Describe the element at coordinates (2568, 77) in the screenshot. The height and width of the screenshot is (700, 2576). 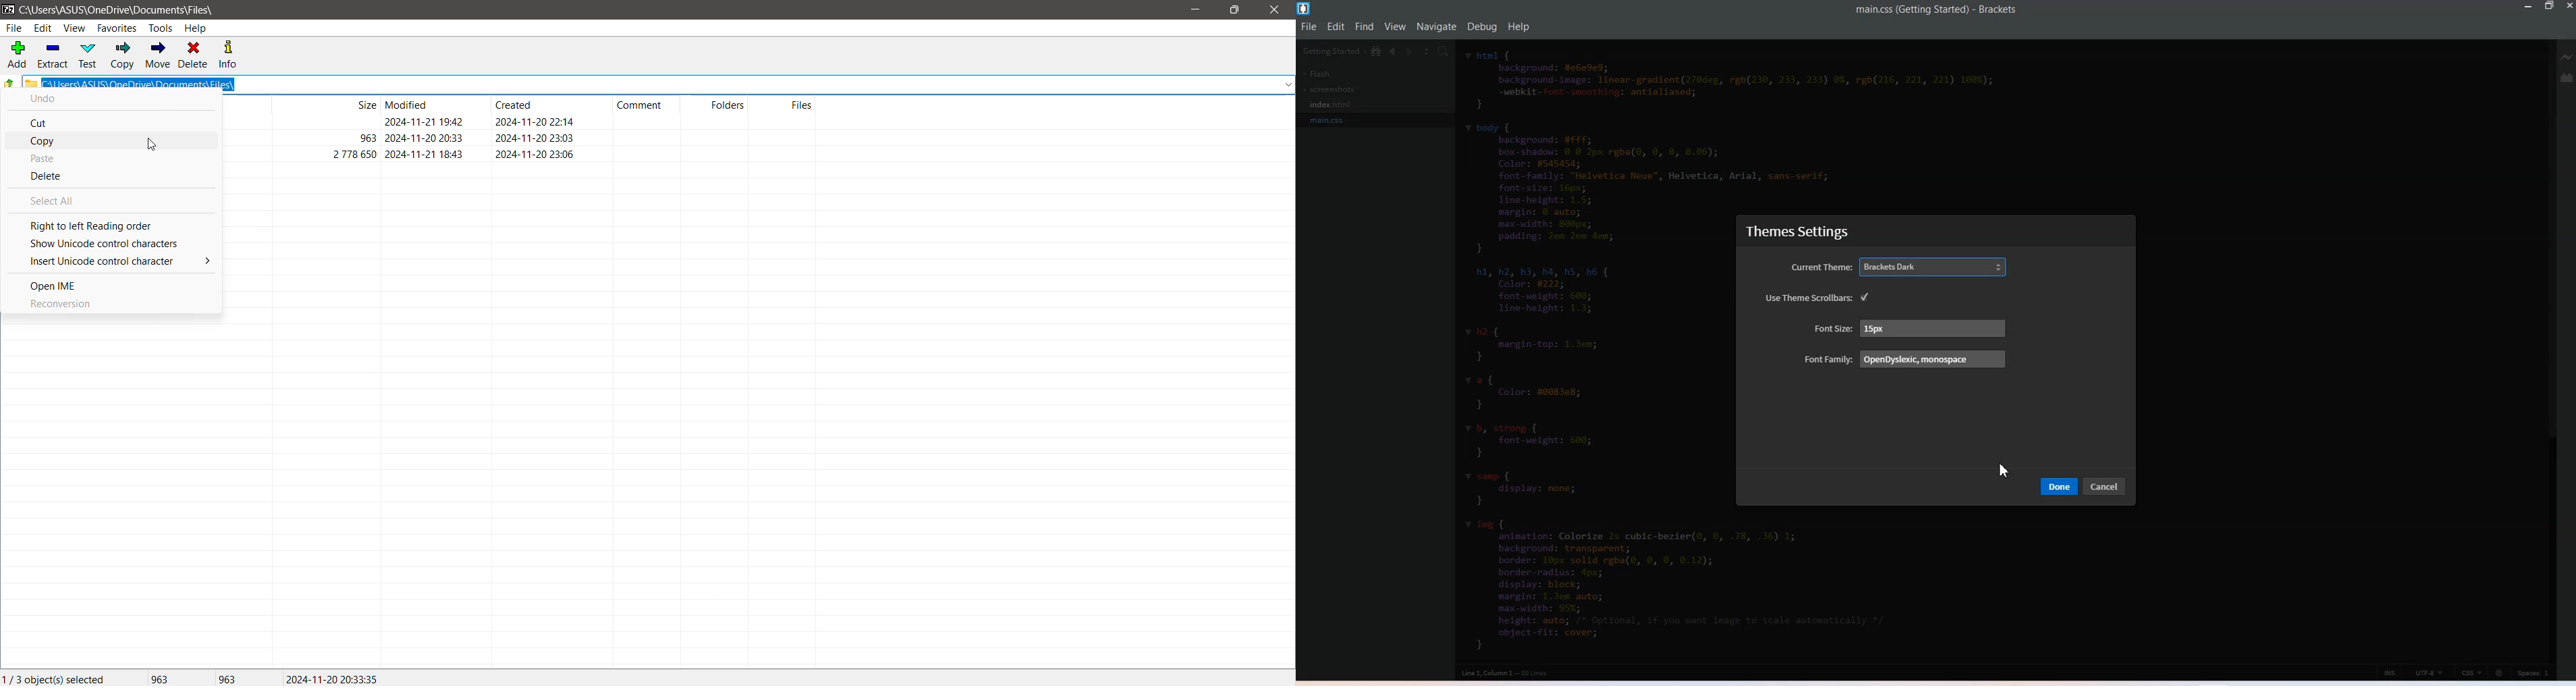
I see `Extension Manager` at that location.